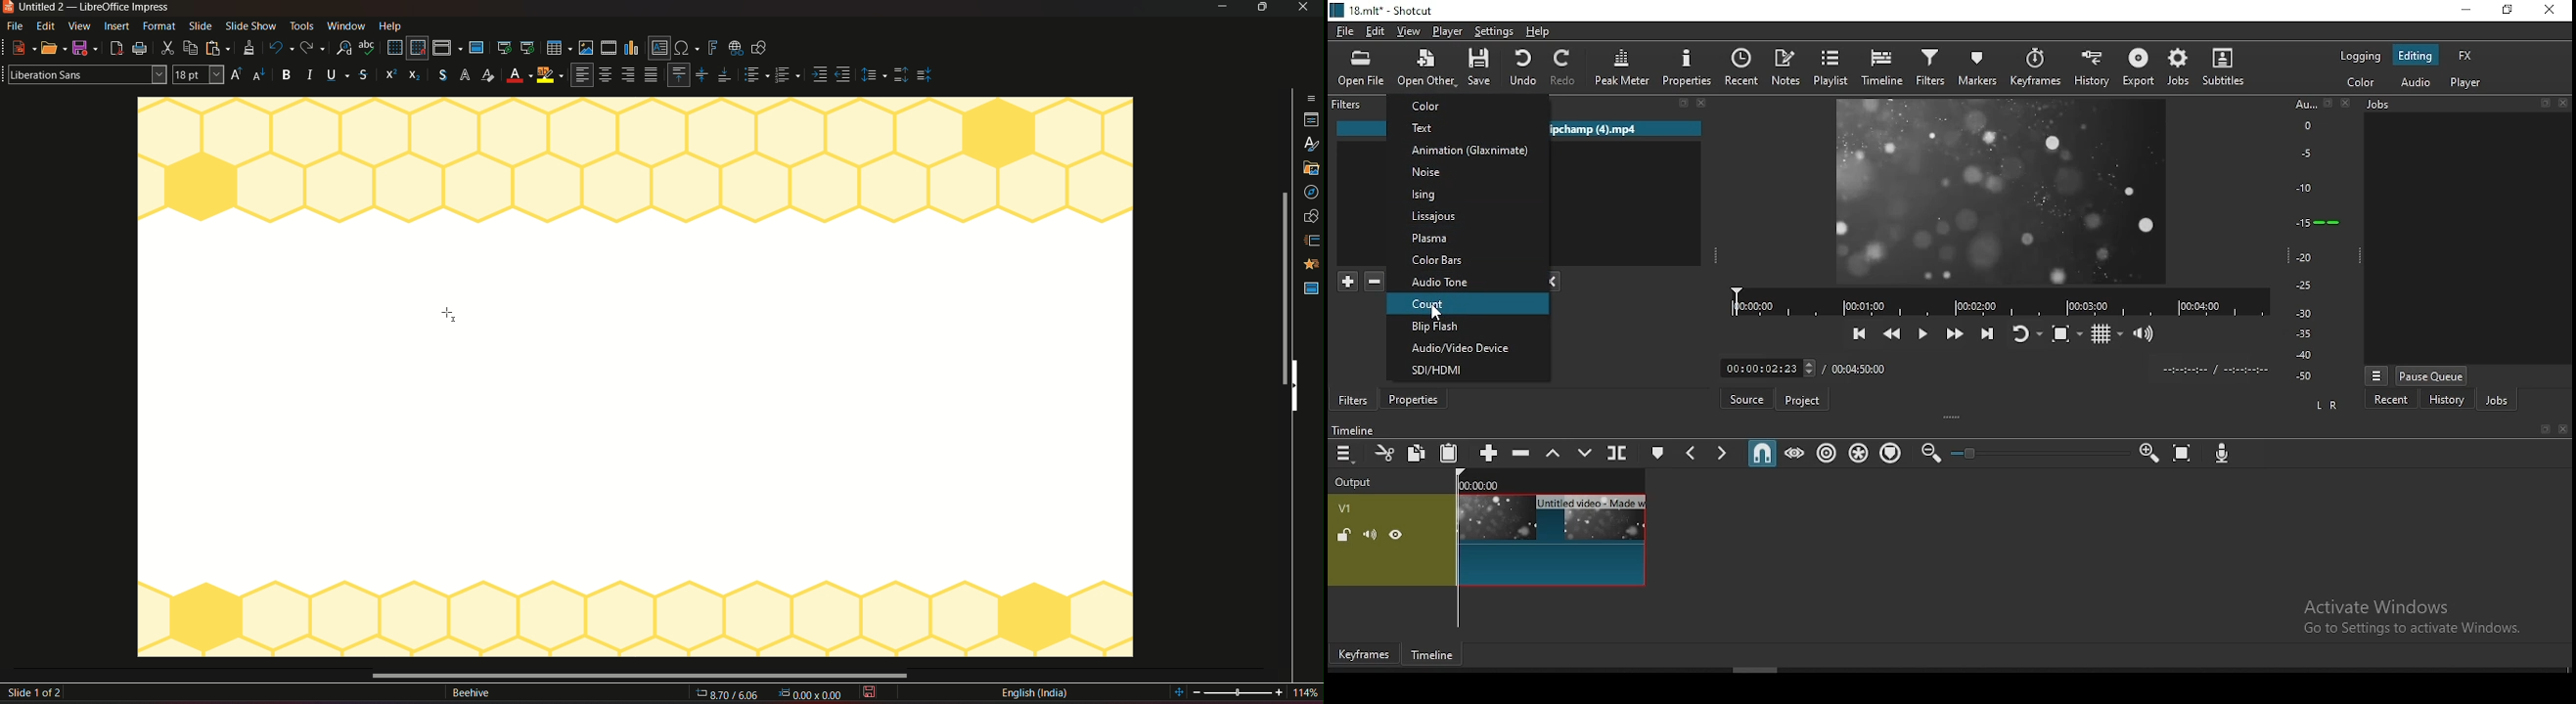 Image resolution: width=2576 pixels, height=728 pixels. What do you see at coordinates (729, 696) in the screenshot?
I see `cursor location: 8.70/6.06` at bounding box center [729, 696].